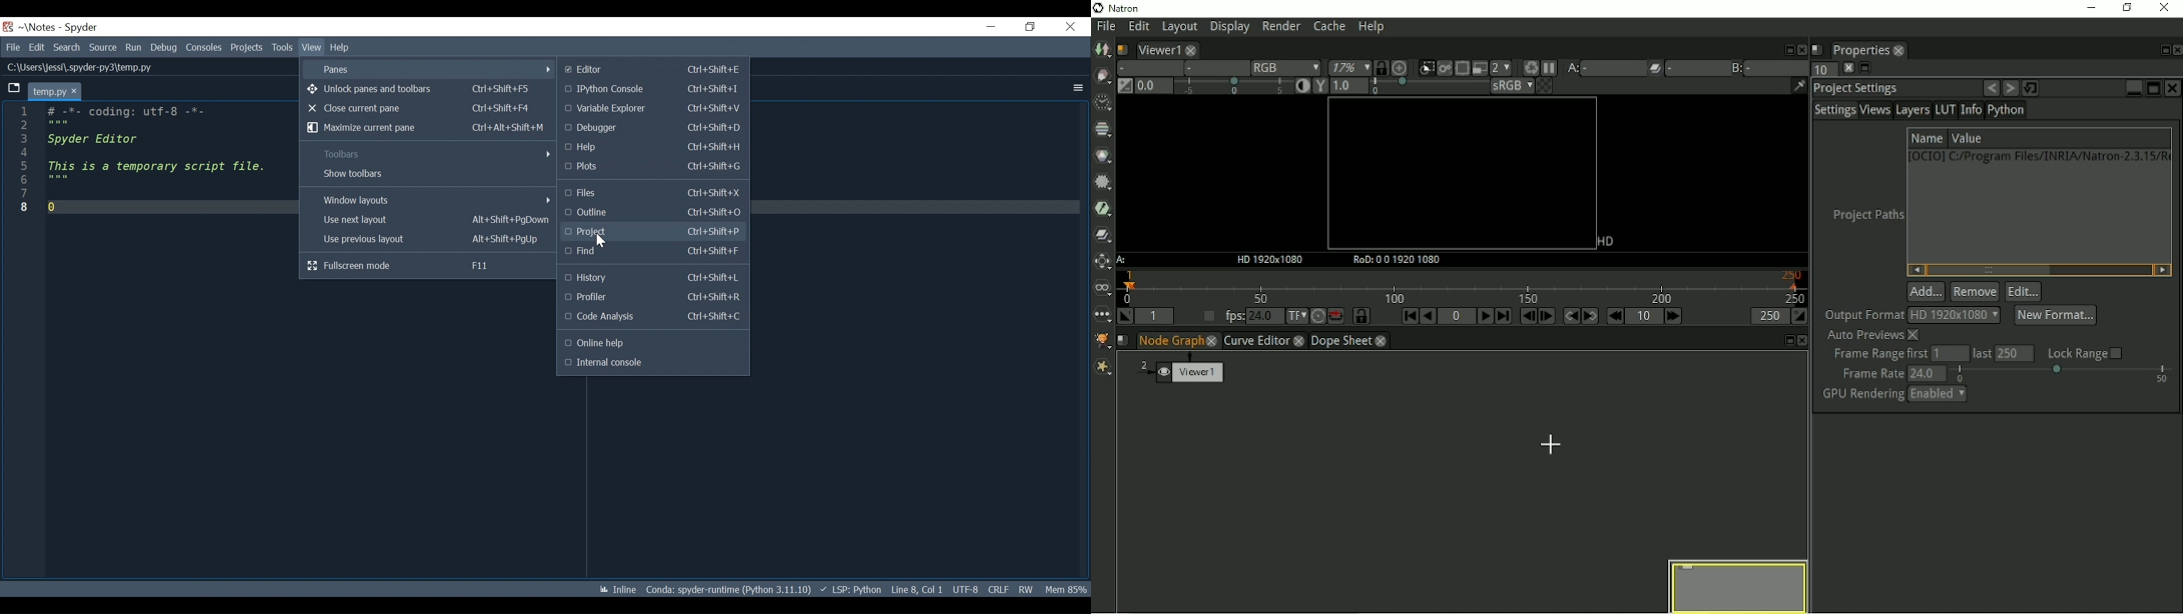 This screenshot has width=2184, height=616. I want to click on Search, so click(67, 47).